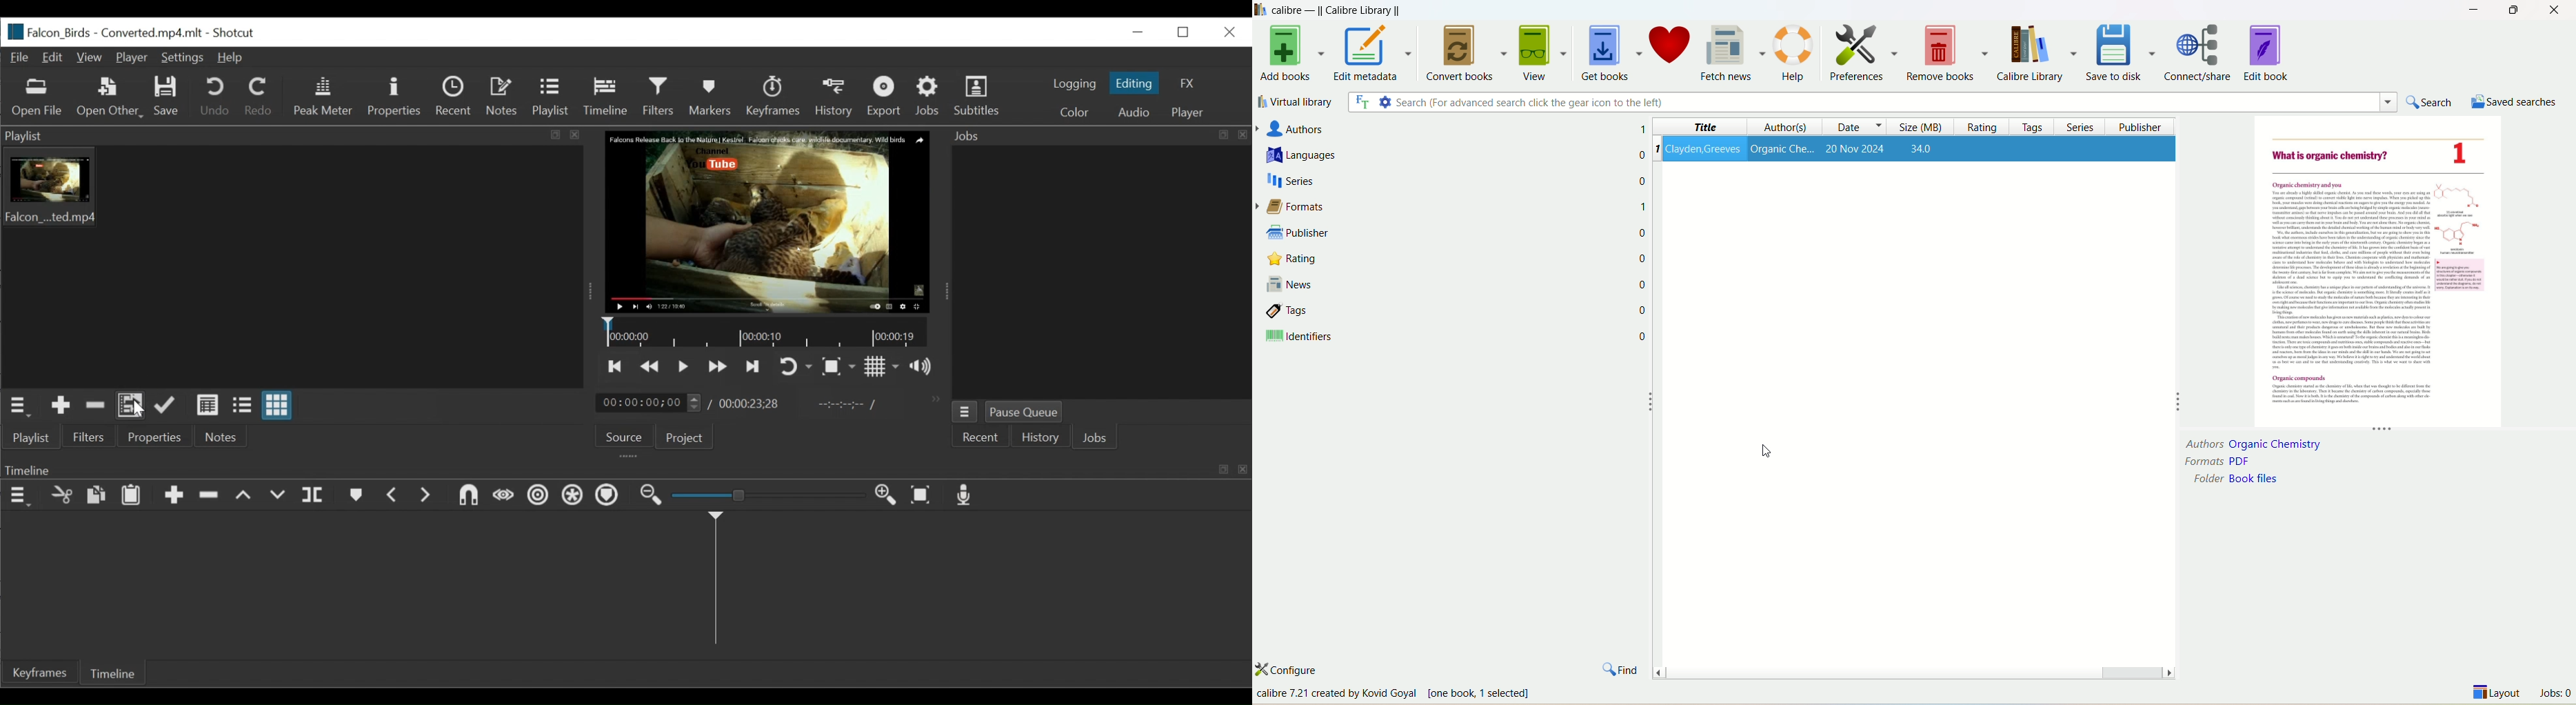  What do you see at coordinates (2075, 126) in the screenshot?
I see `series` at bounding box center [2075, 126].